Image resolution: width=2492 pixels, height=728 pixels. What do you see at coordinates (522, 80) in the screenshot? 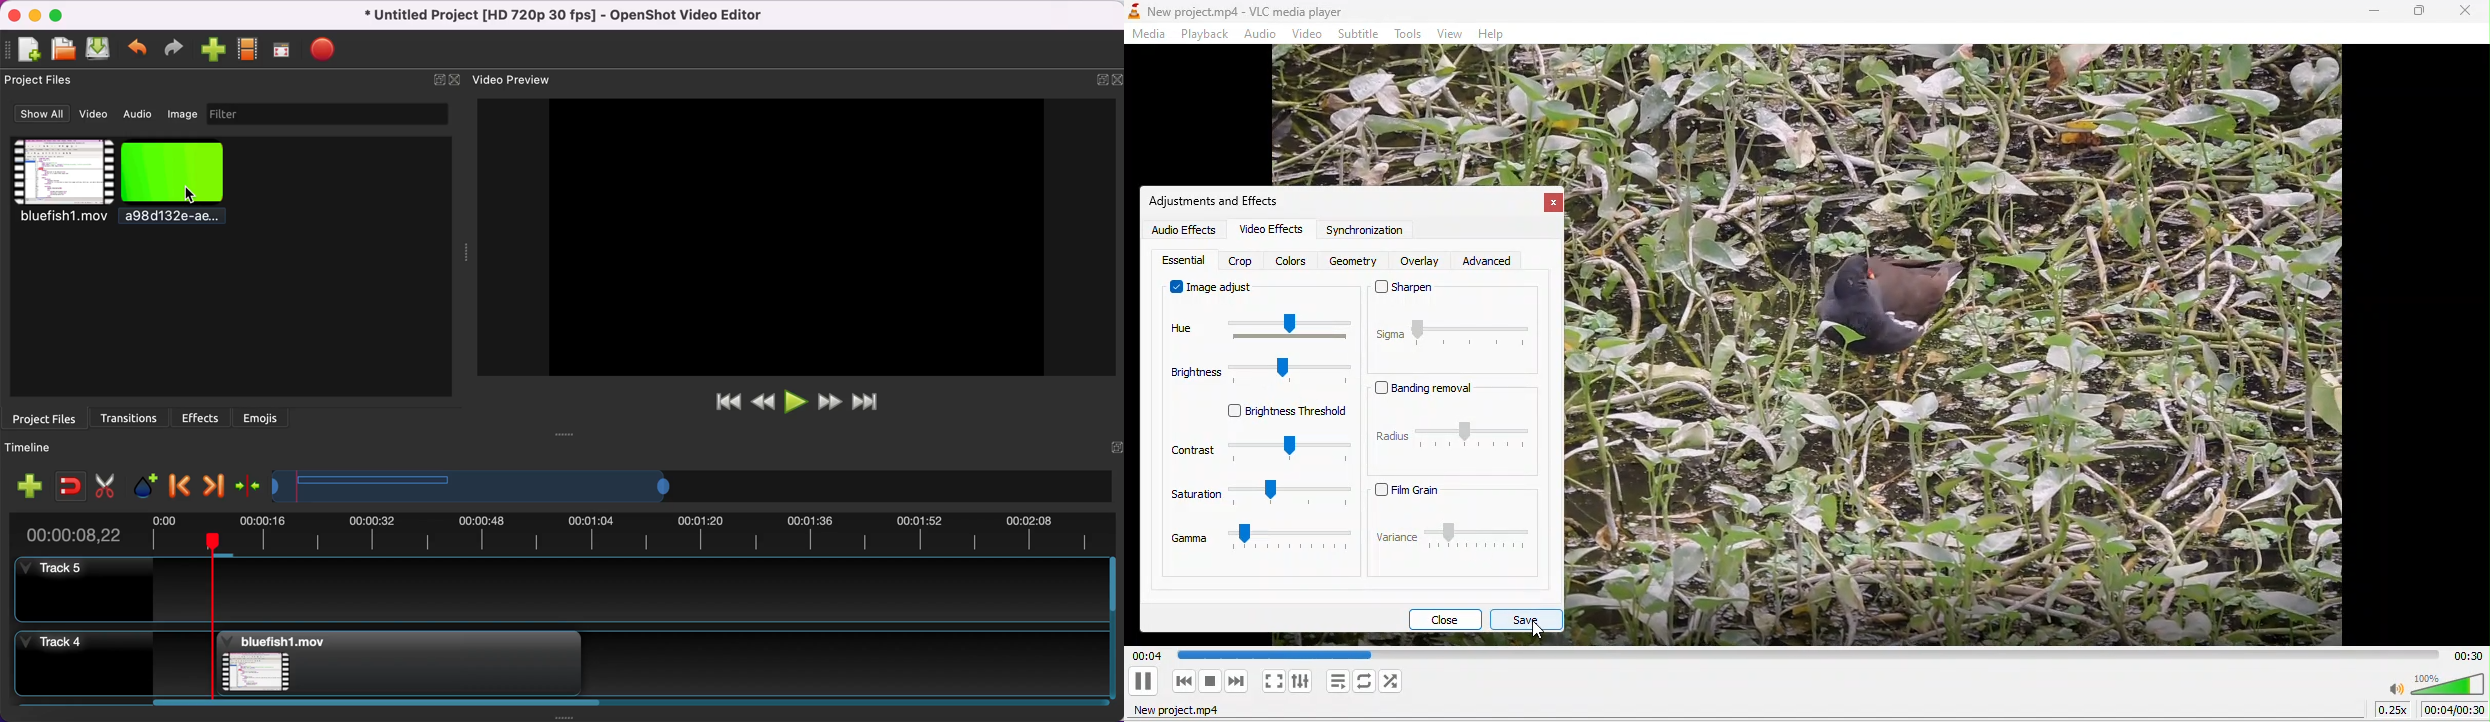
I see `video preview` at bounding box center [522, 80].